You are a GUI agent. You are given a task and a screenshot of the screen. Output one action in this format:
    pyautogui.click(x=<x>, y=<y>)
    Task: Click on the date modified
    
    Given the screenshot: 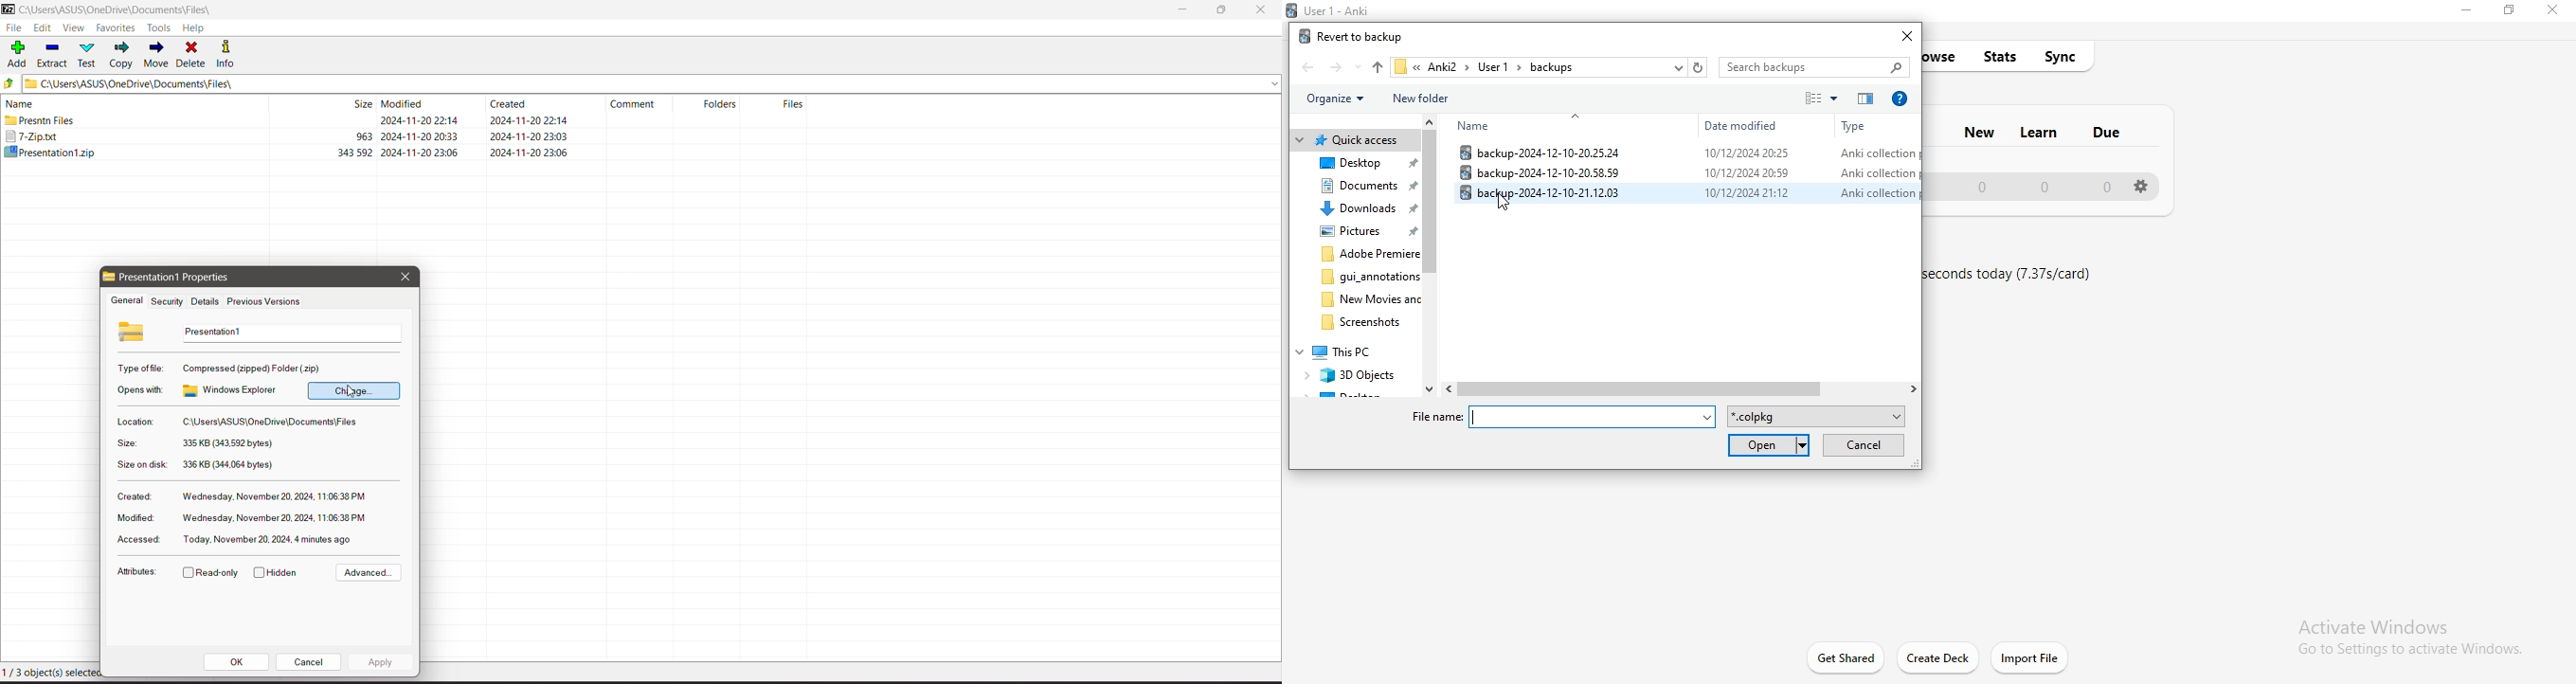 What is the action you would take?
    pyautogui.click(x=1744, y=127)
    